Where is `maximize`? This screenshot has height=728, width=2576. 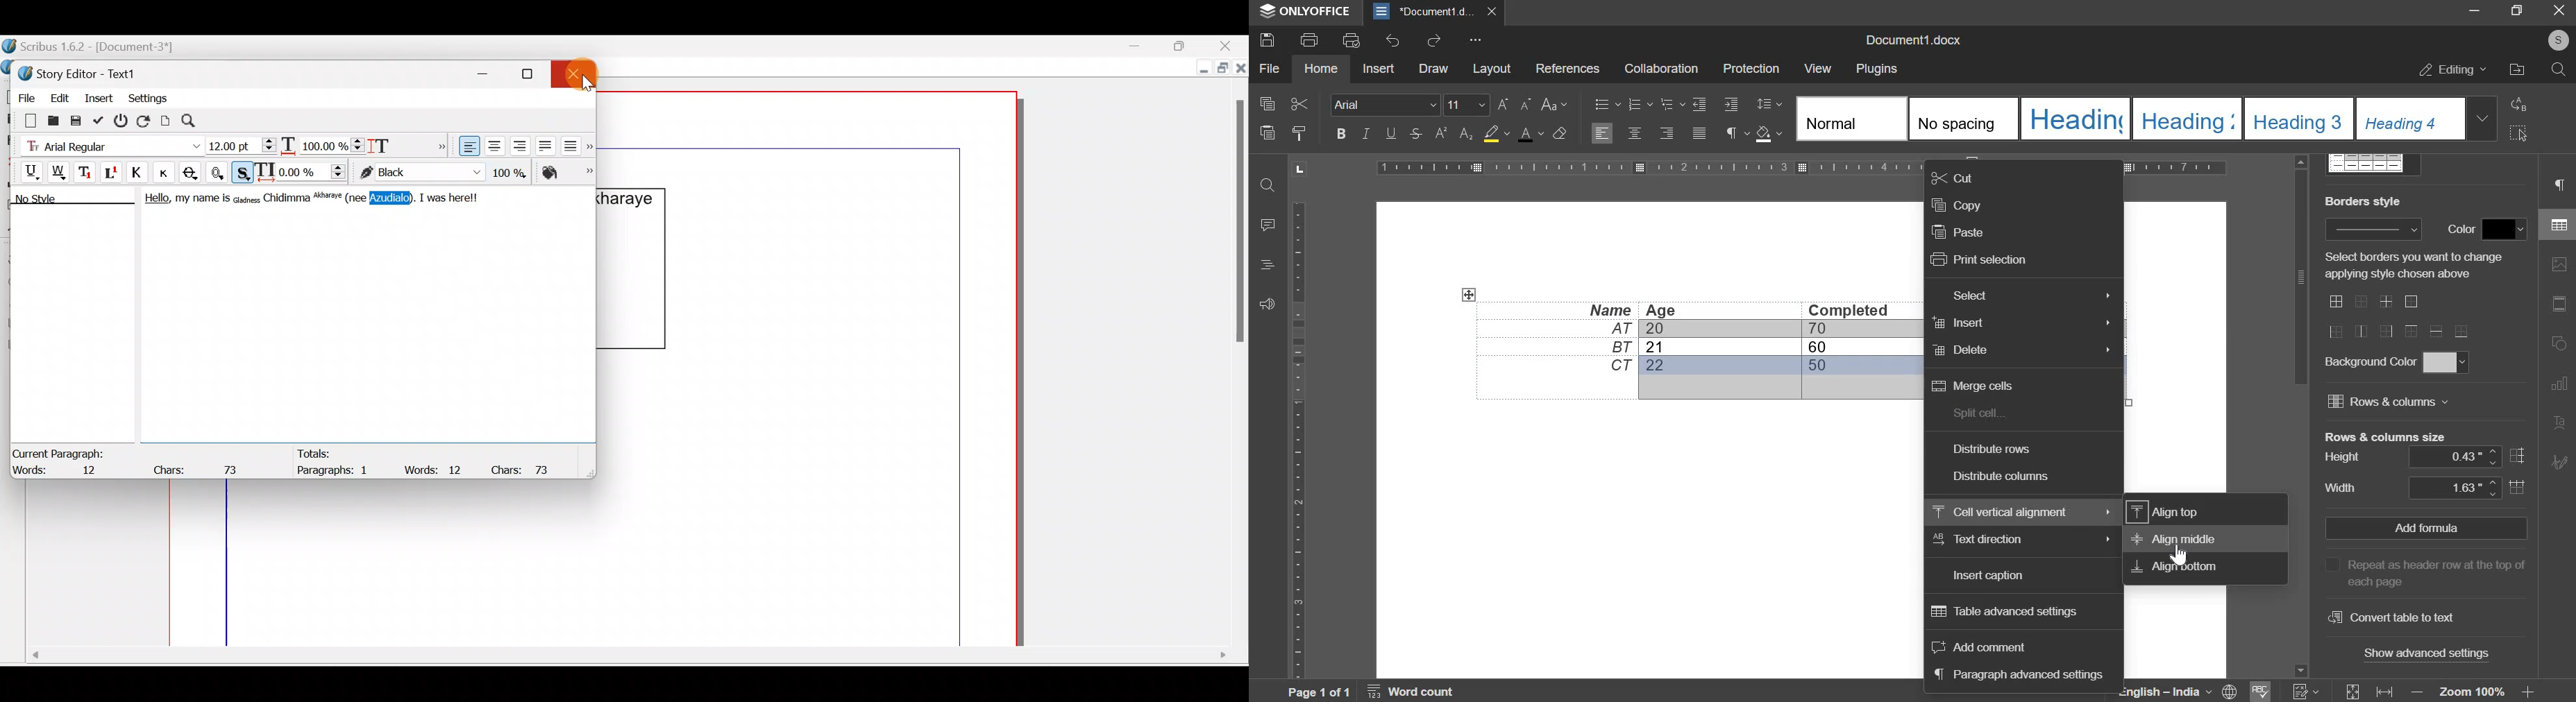 maximize is located at coordinates (2516, 10).